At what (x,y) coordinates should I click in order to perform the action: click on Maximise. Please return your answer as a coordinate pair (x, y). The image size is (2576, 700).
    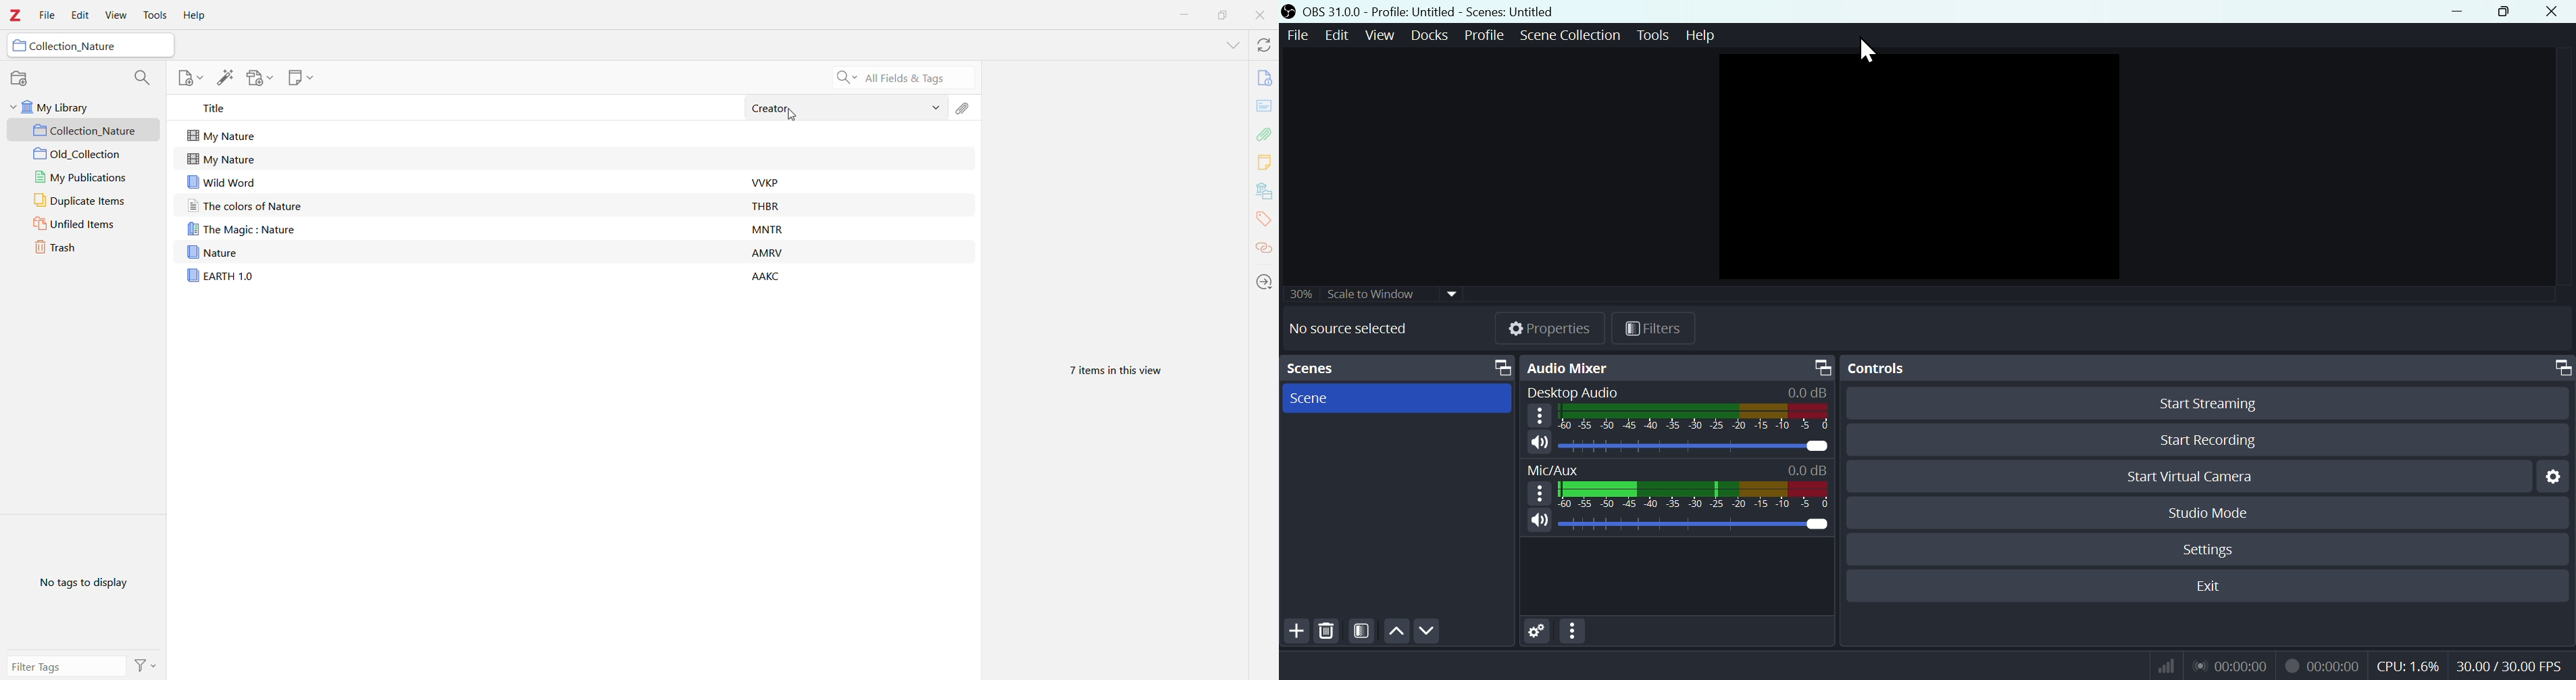
    Looking at the image, I should click on (2509, 12).